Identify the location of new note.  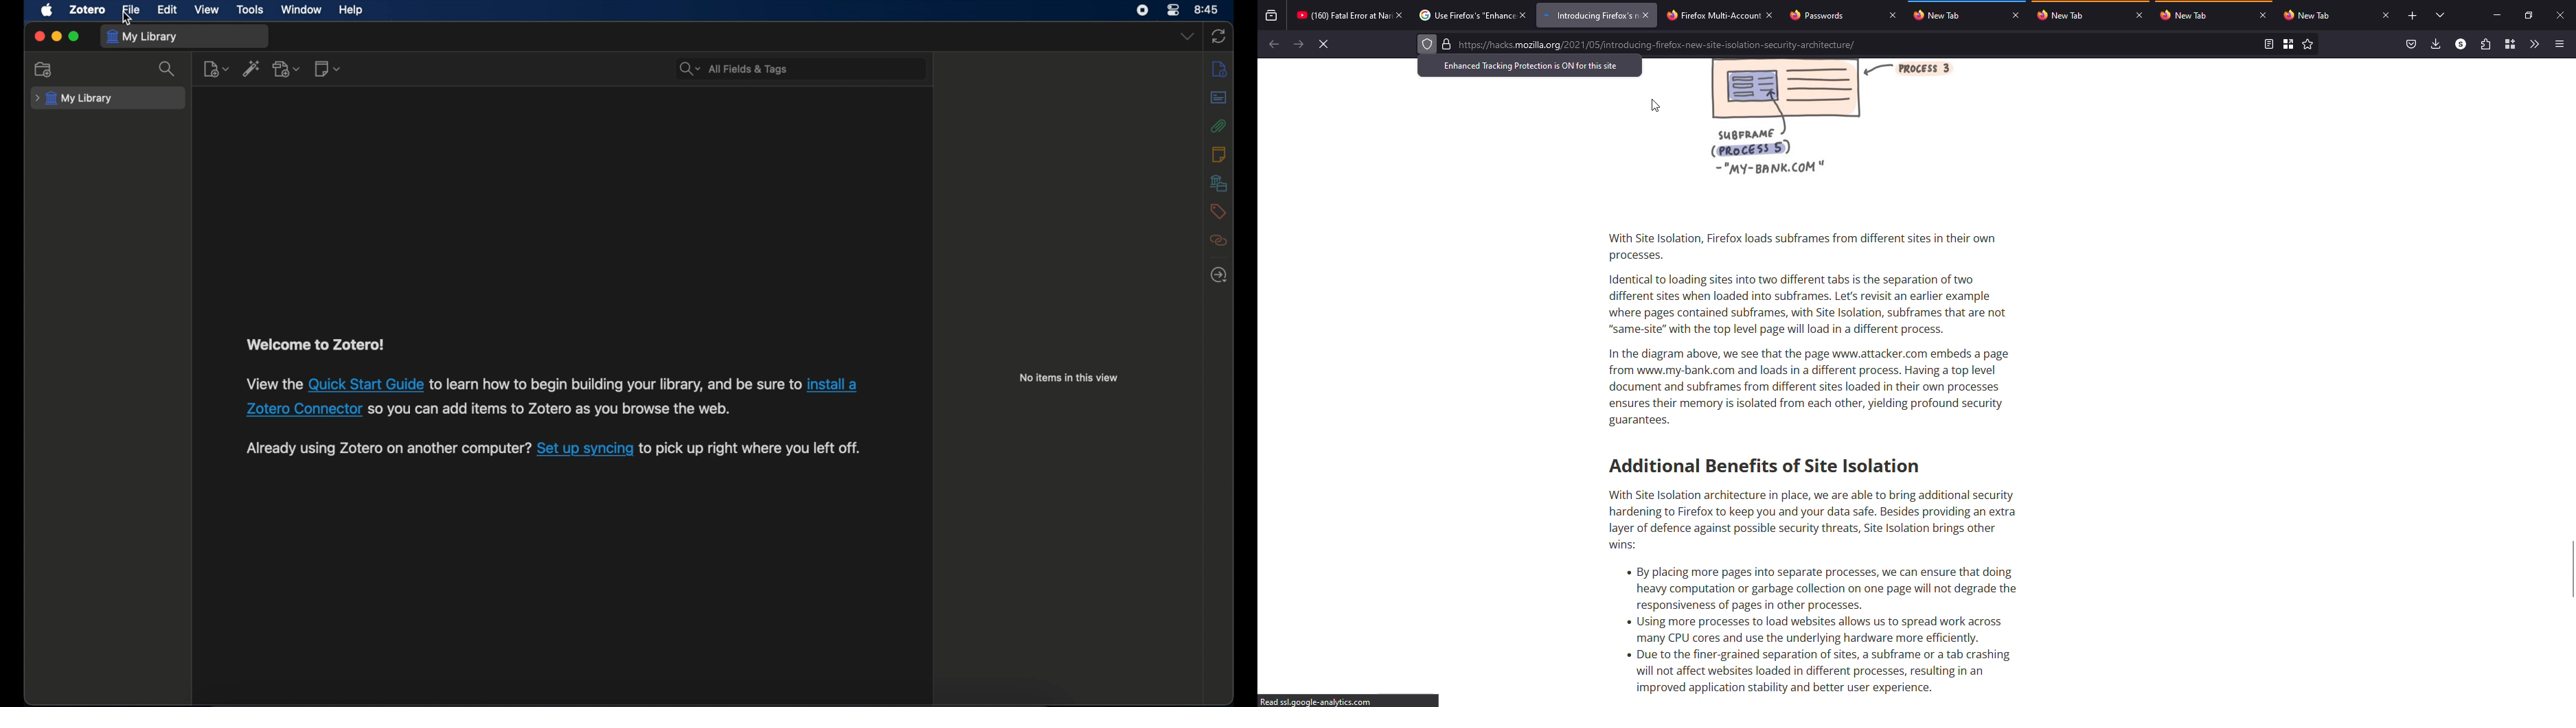
(329, 69).